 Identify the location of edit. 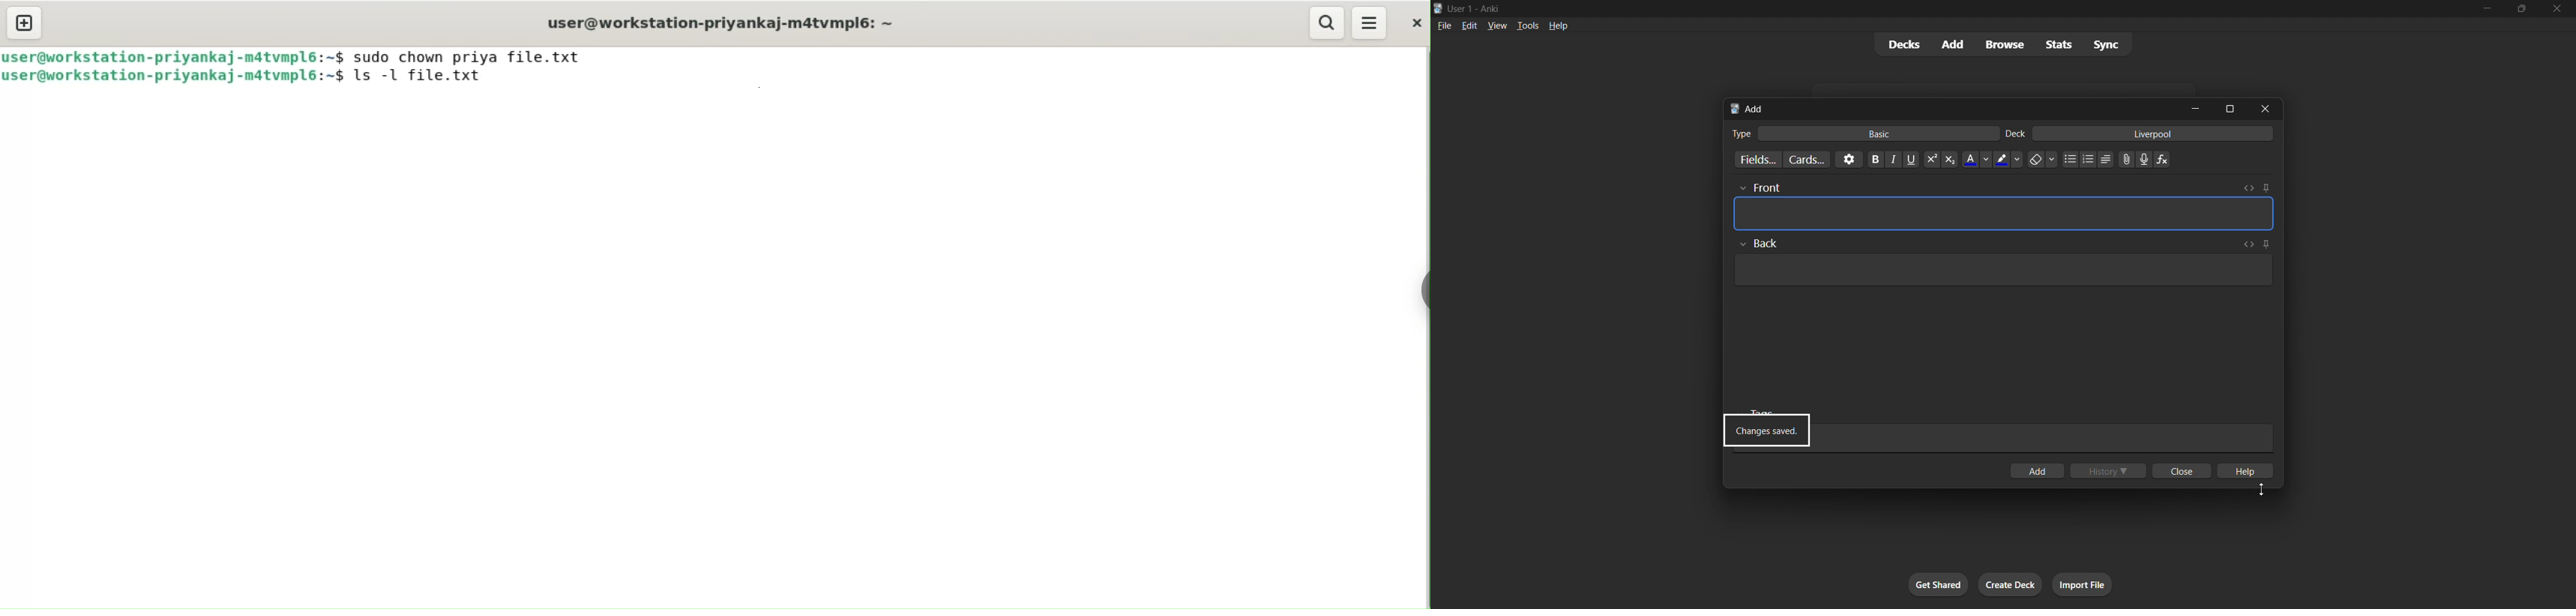
(1469, 26).